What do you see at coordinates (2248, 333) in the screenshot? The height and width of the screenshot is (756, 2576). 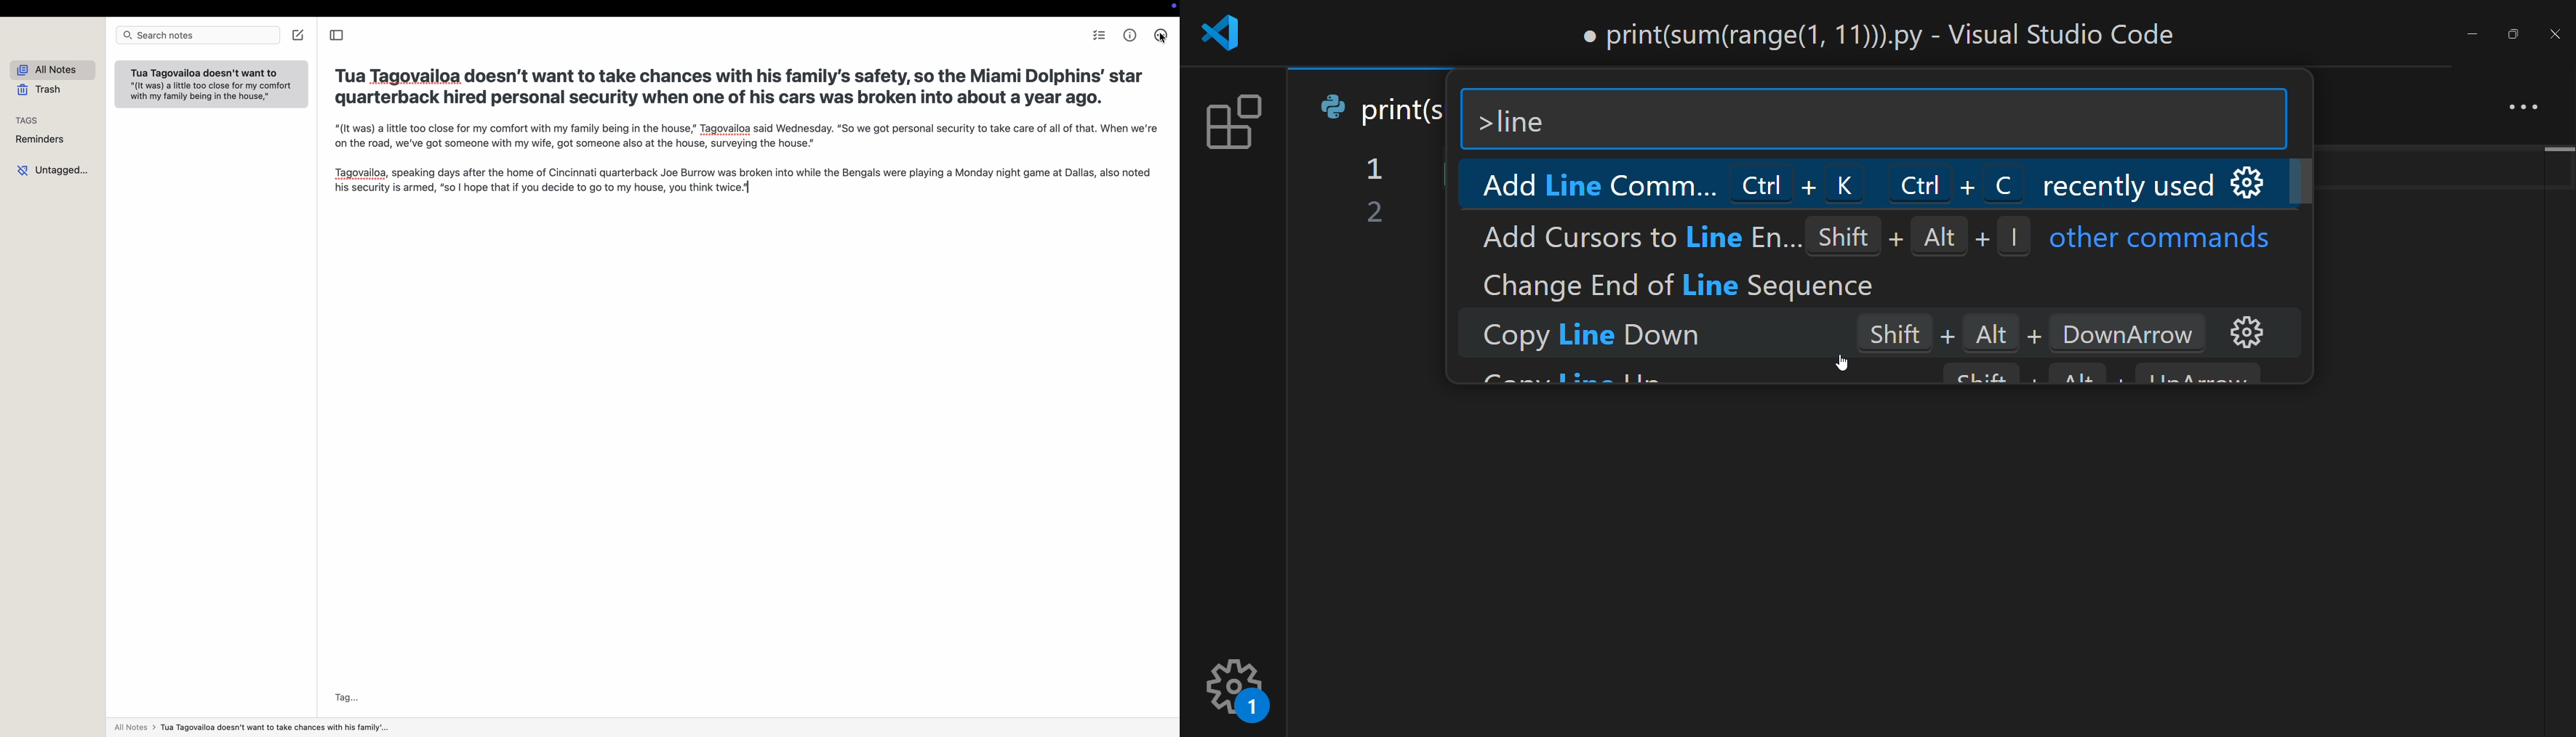 I see `option setting` at bounding box center [2248, 333].